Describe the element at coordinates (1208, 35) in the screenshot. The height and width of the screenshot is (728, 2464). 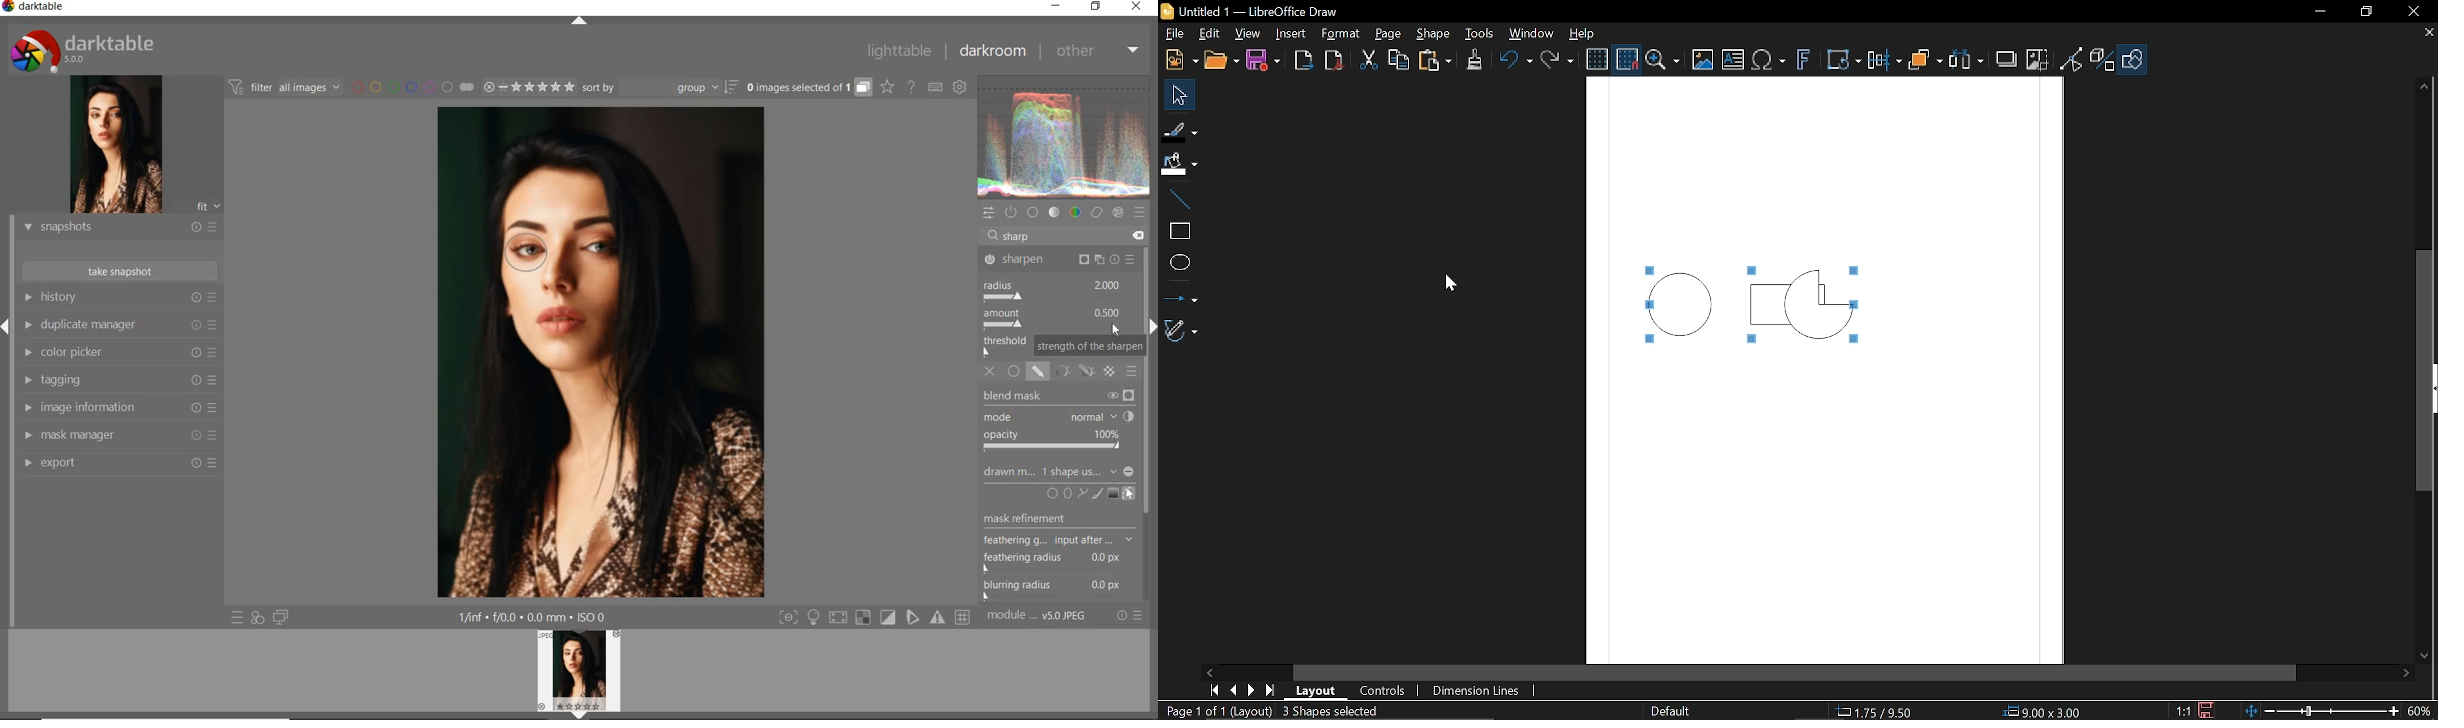
I see `Edit` at that location.